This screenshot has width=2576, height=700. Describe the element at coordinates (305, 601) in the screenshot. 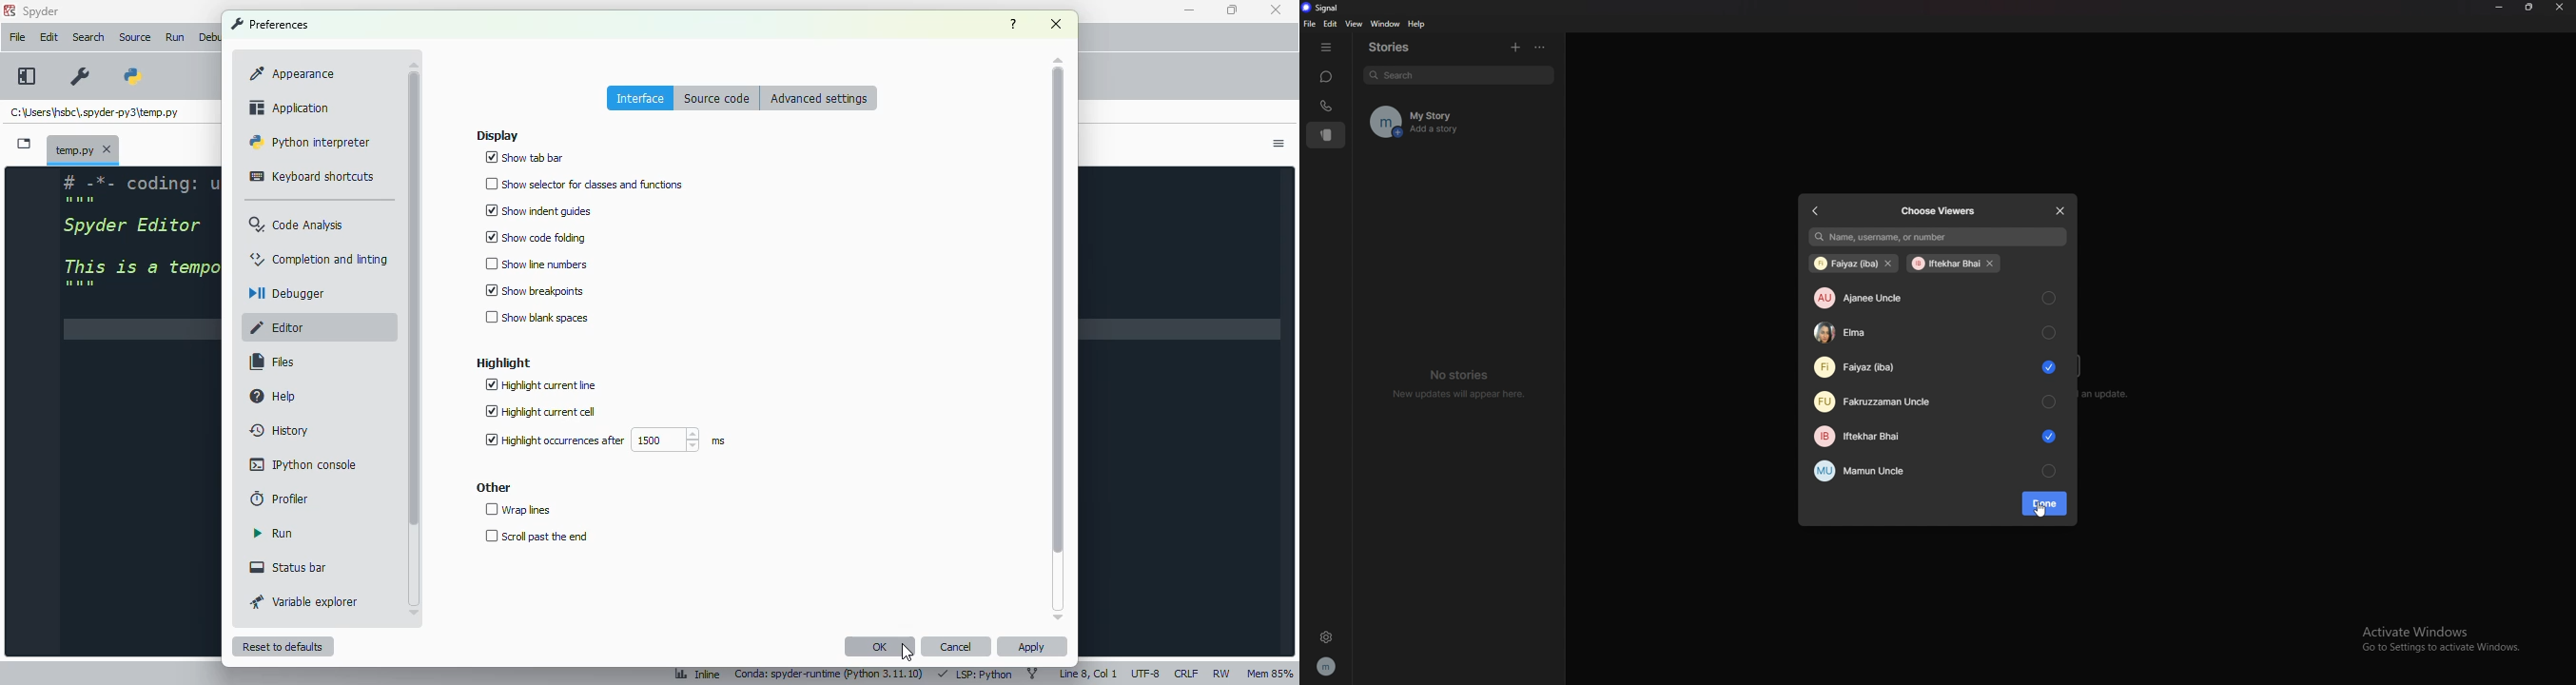

I see `variable explorer` at that location.